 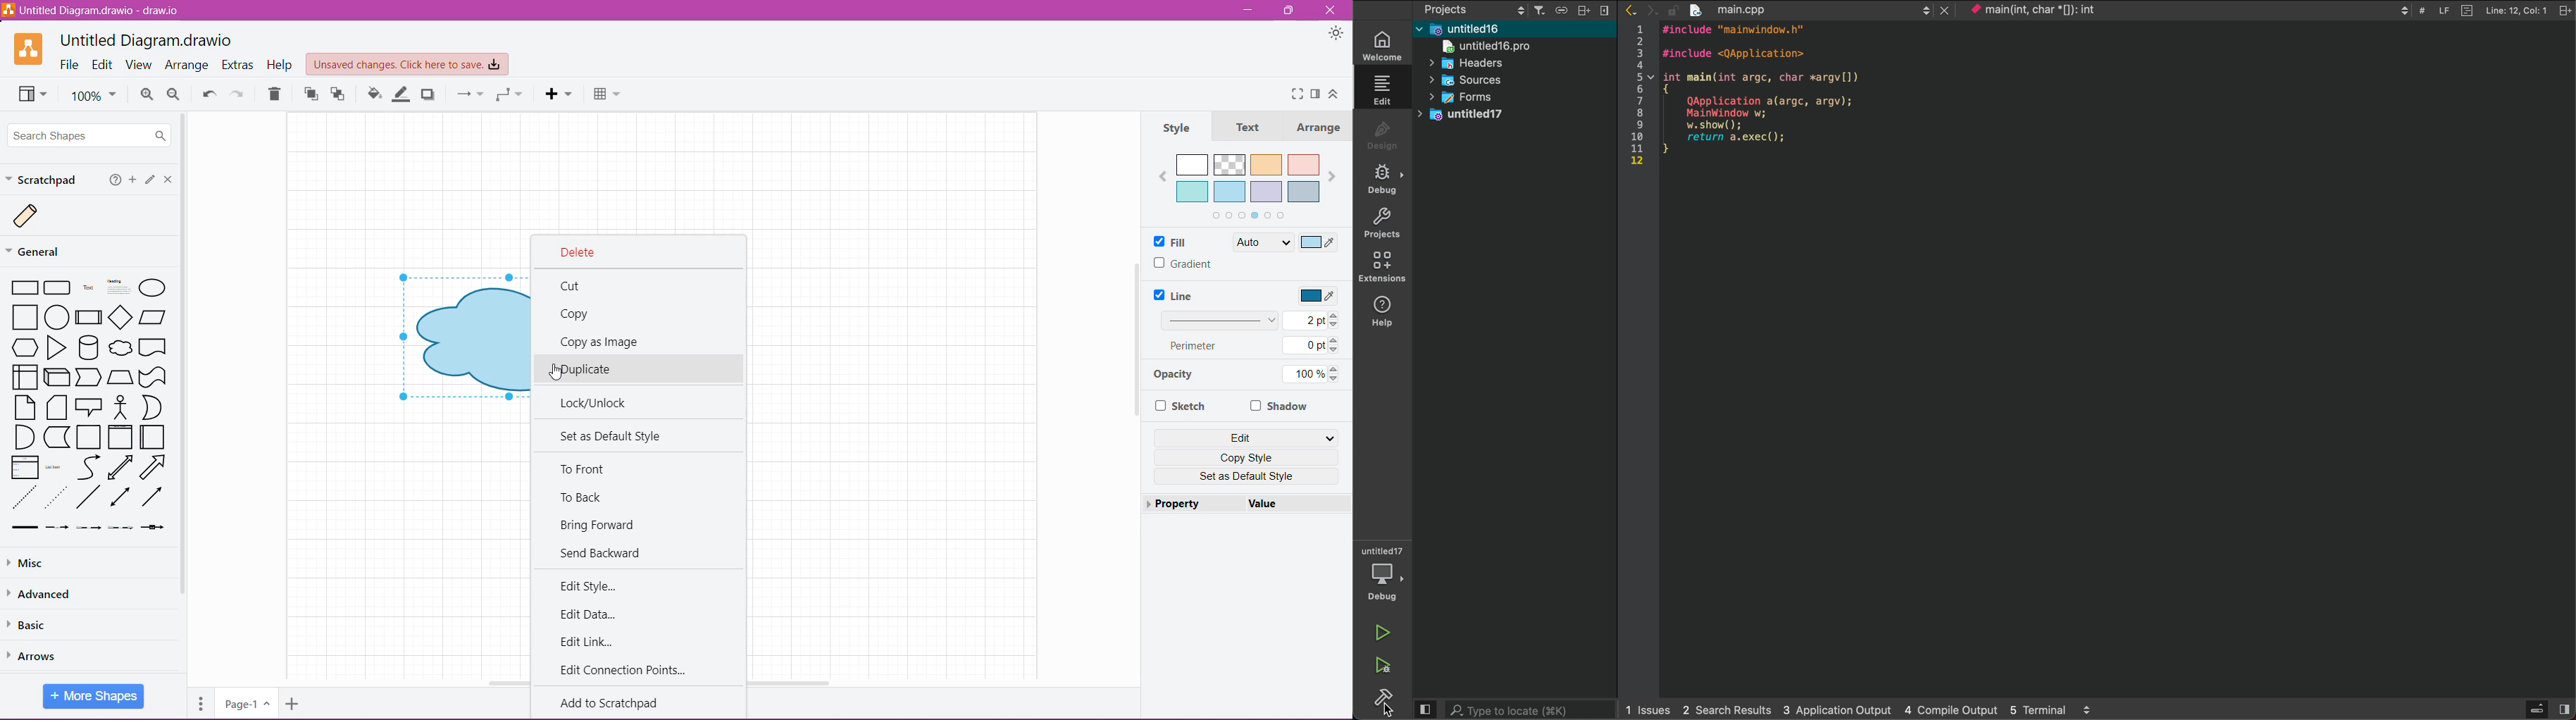 I want to click on numbers, so click(x=1640, y=96).